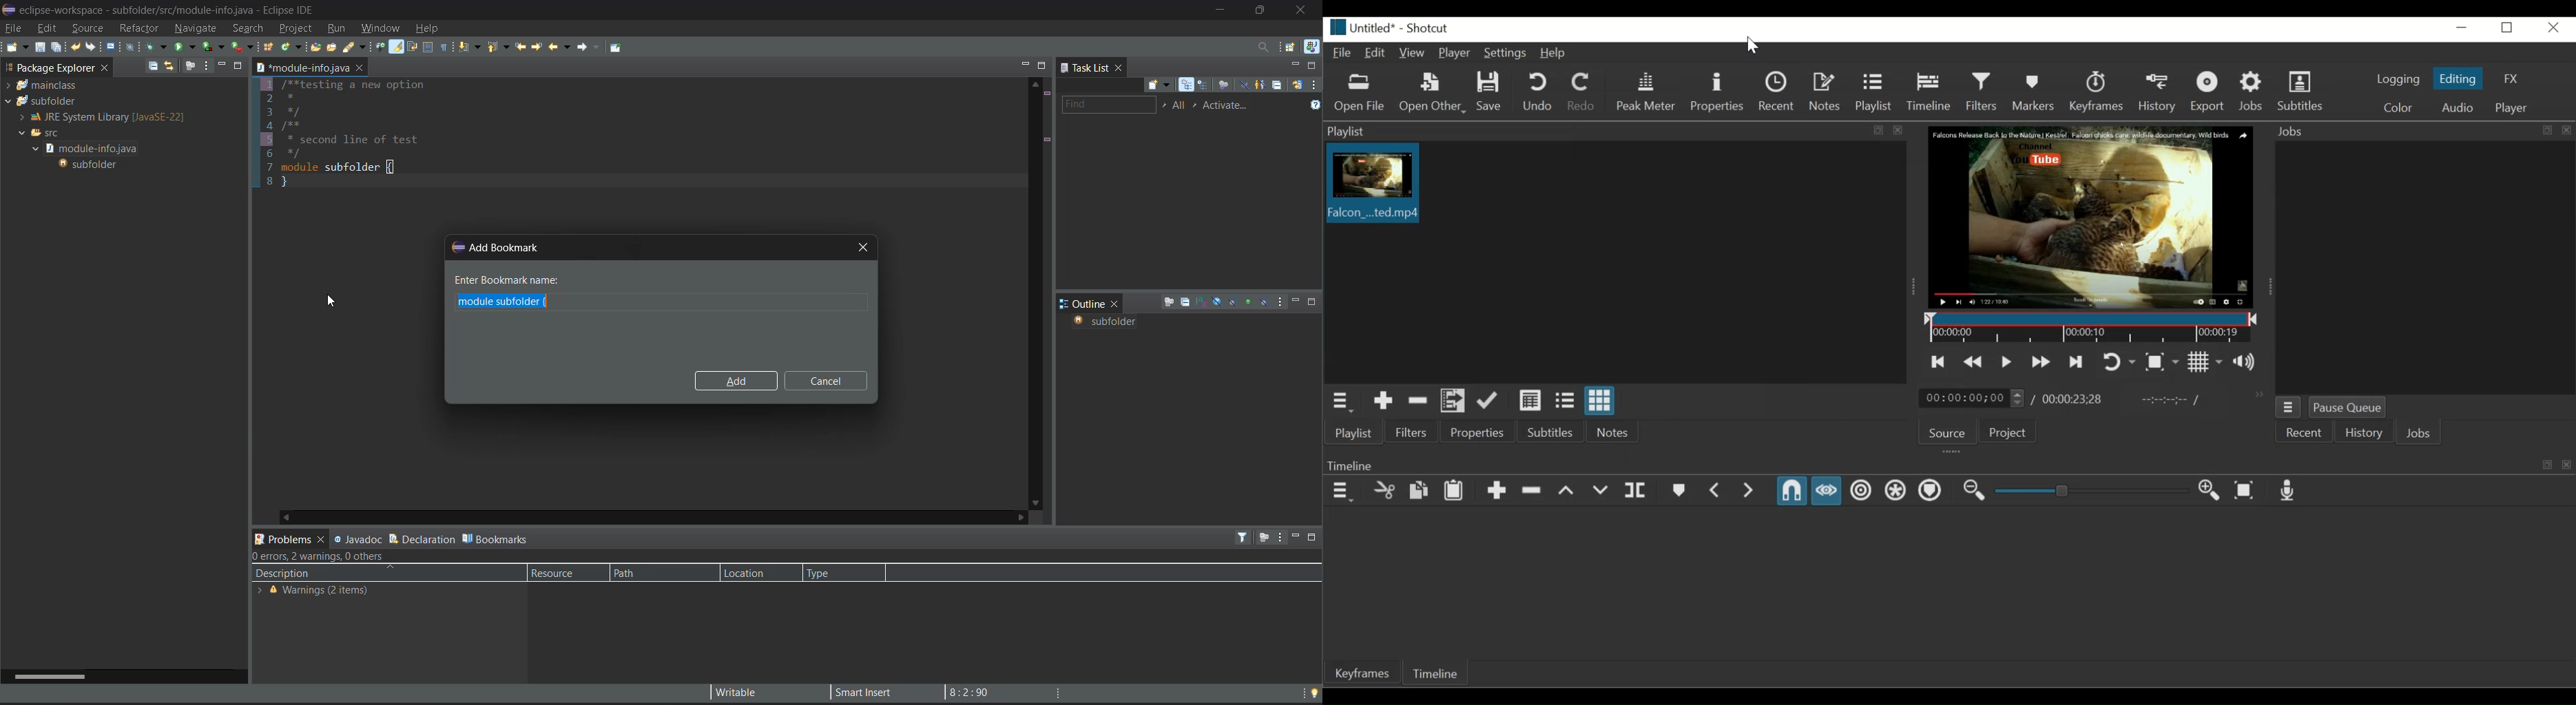 The width and height of the screenshot is (2576, 728). I want to click on save all, so click(57, 48).